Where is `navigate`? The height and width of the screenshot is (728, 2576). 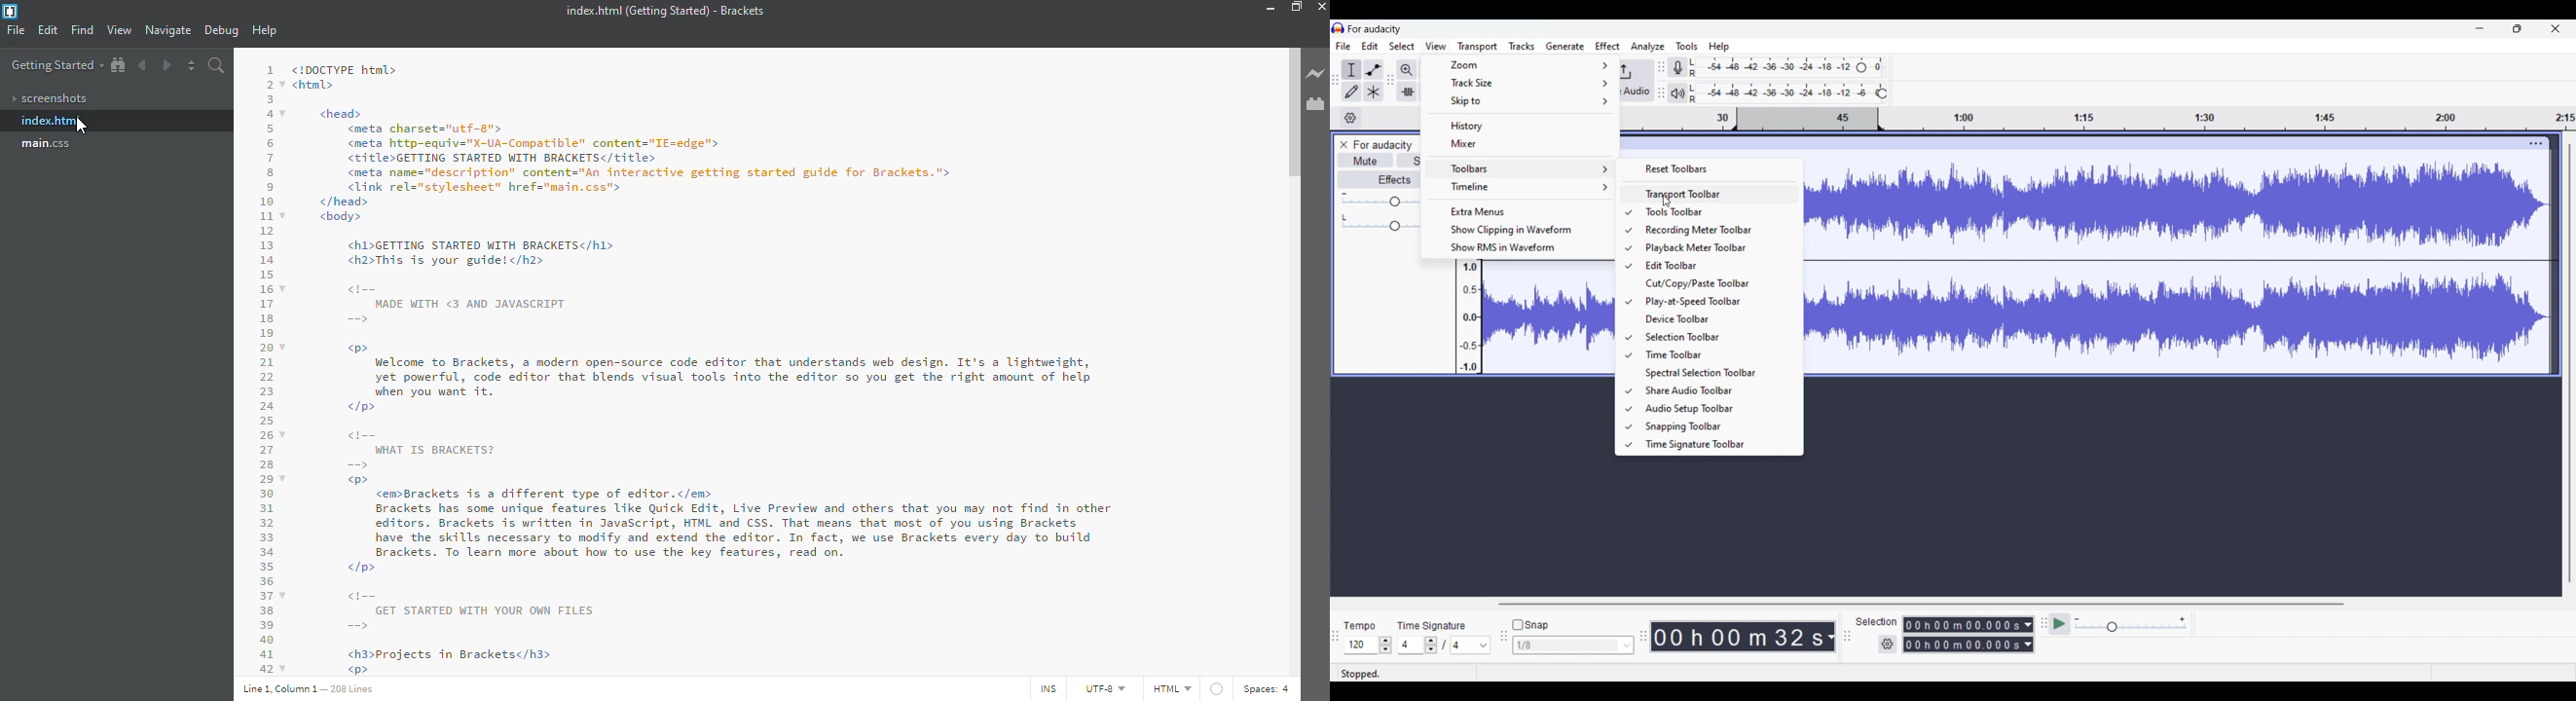 navigate is located at coordinates (168, 30).